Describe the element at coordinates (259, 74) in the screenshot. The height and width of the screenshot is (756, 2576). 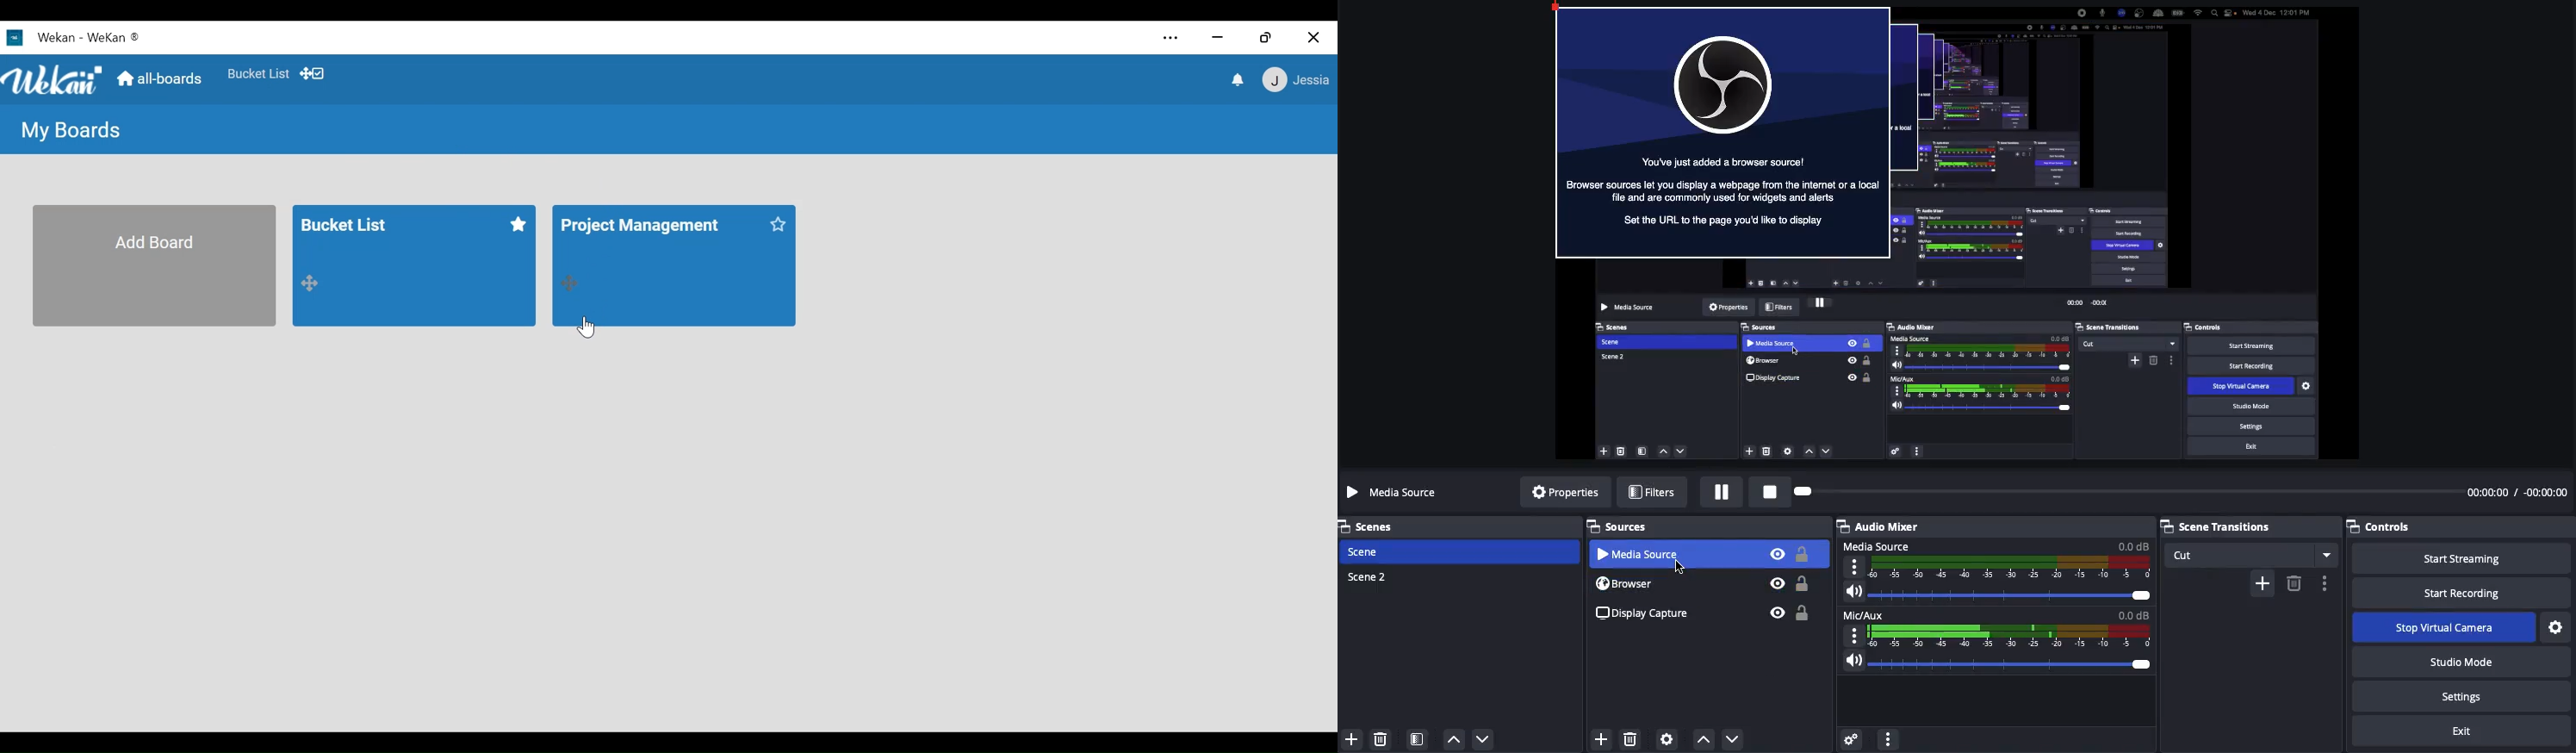
I see `Favorites` at that location.